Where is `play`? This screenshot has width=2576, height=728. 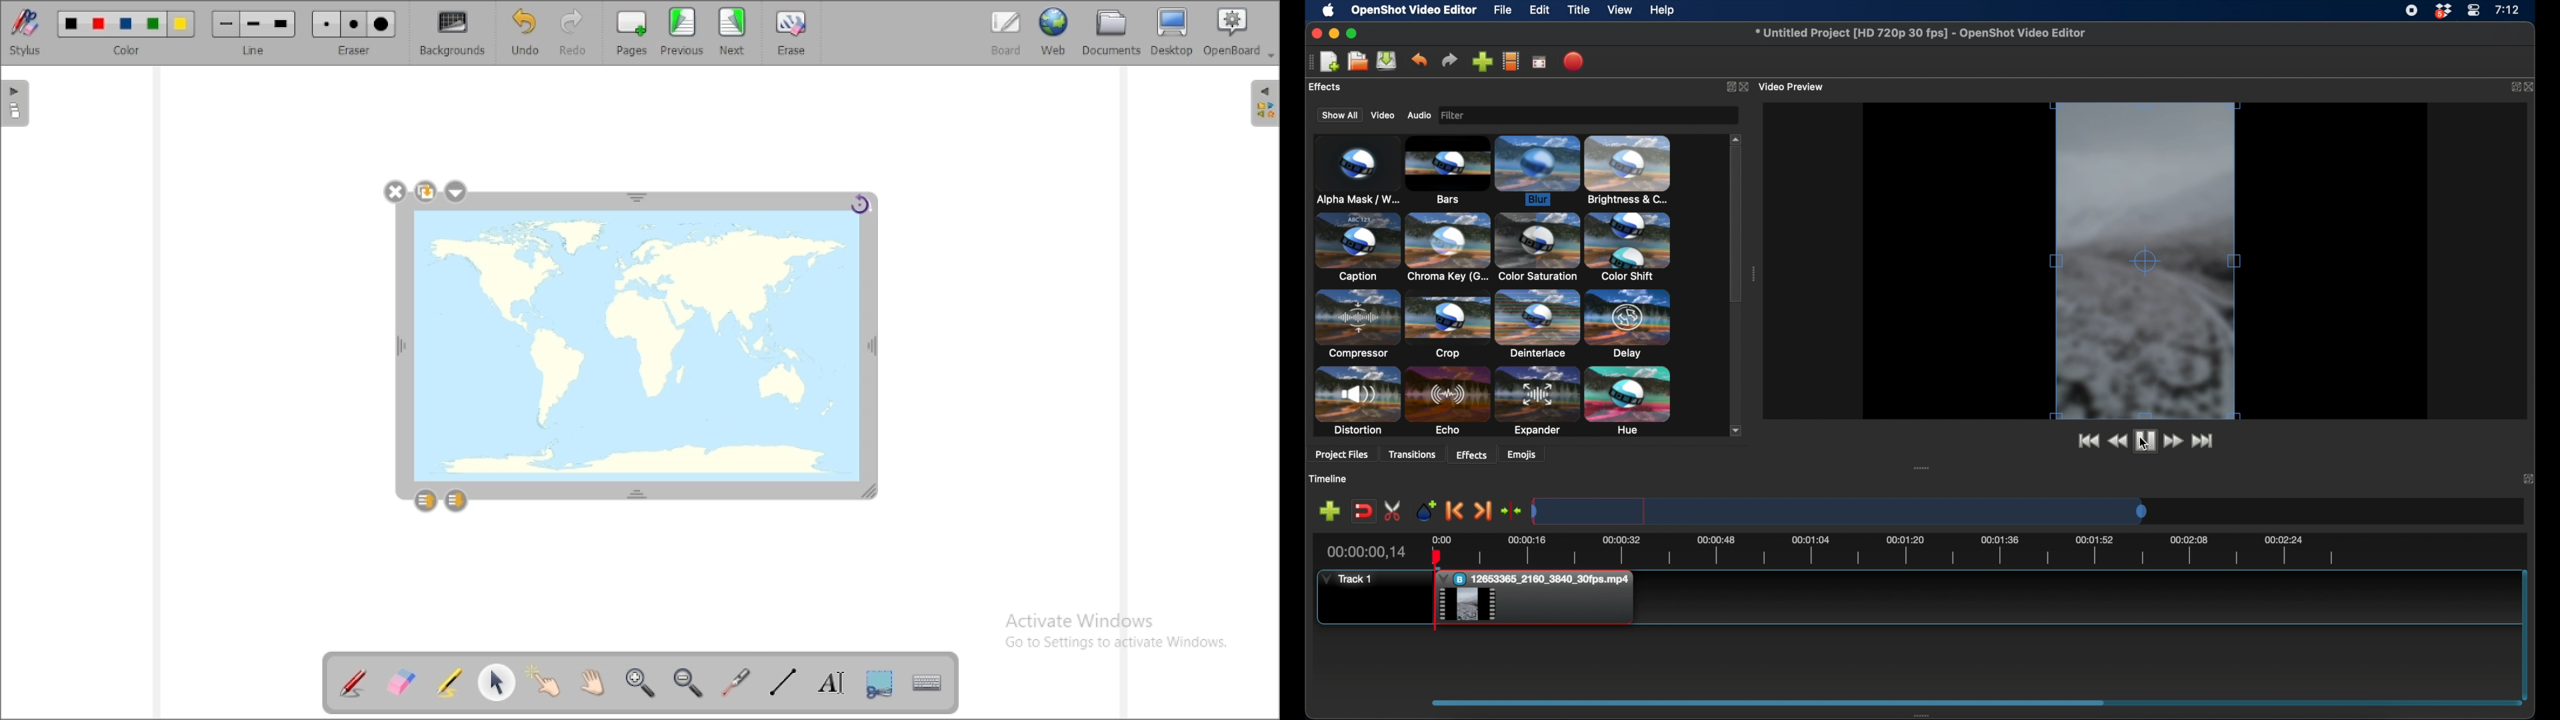
play is located at coordinates (2145, 443).